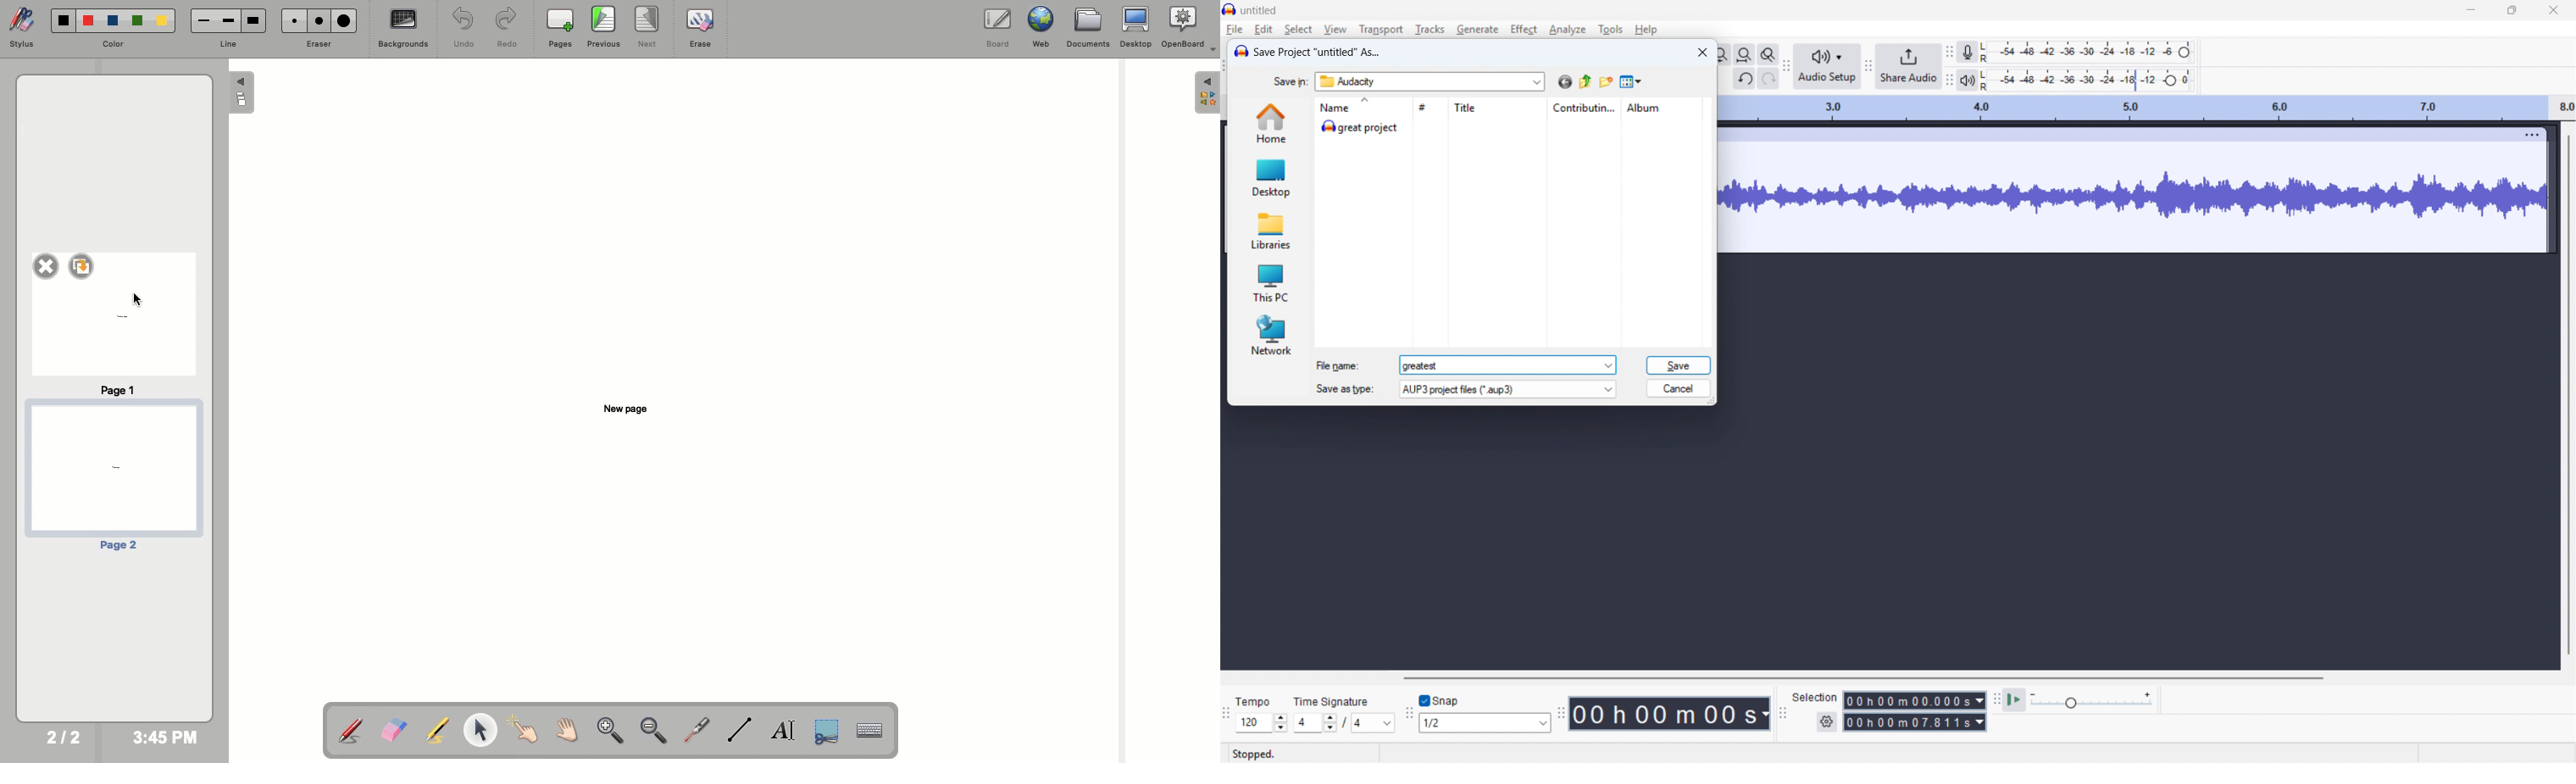 The height and width of the screenshot is (784, 2576). What do you see at coordinates (2553, 11) in the screenshot?
I see `close` at bounding box center [2553, 11].